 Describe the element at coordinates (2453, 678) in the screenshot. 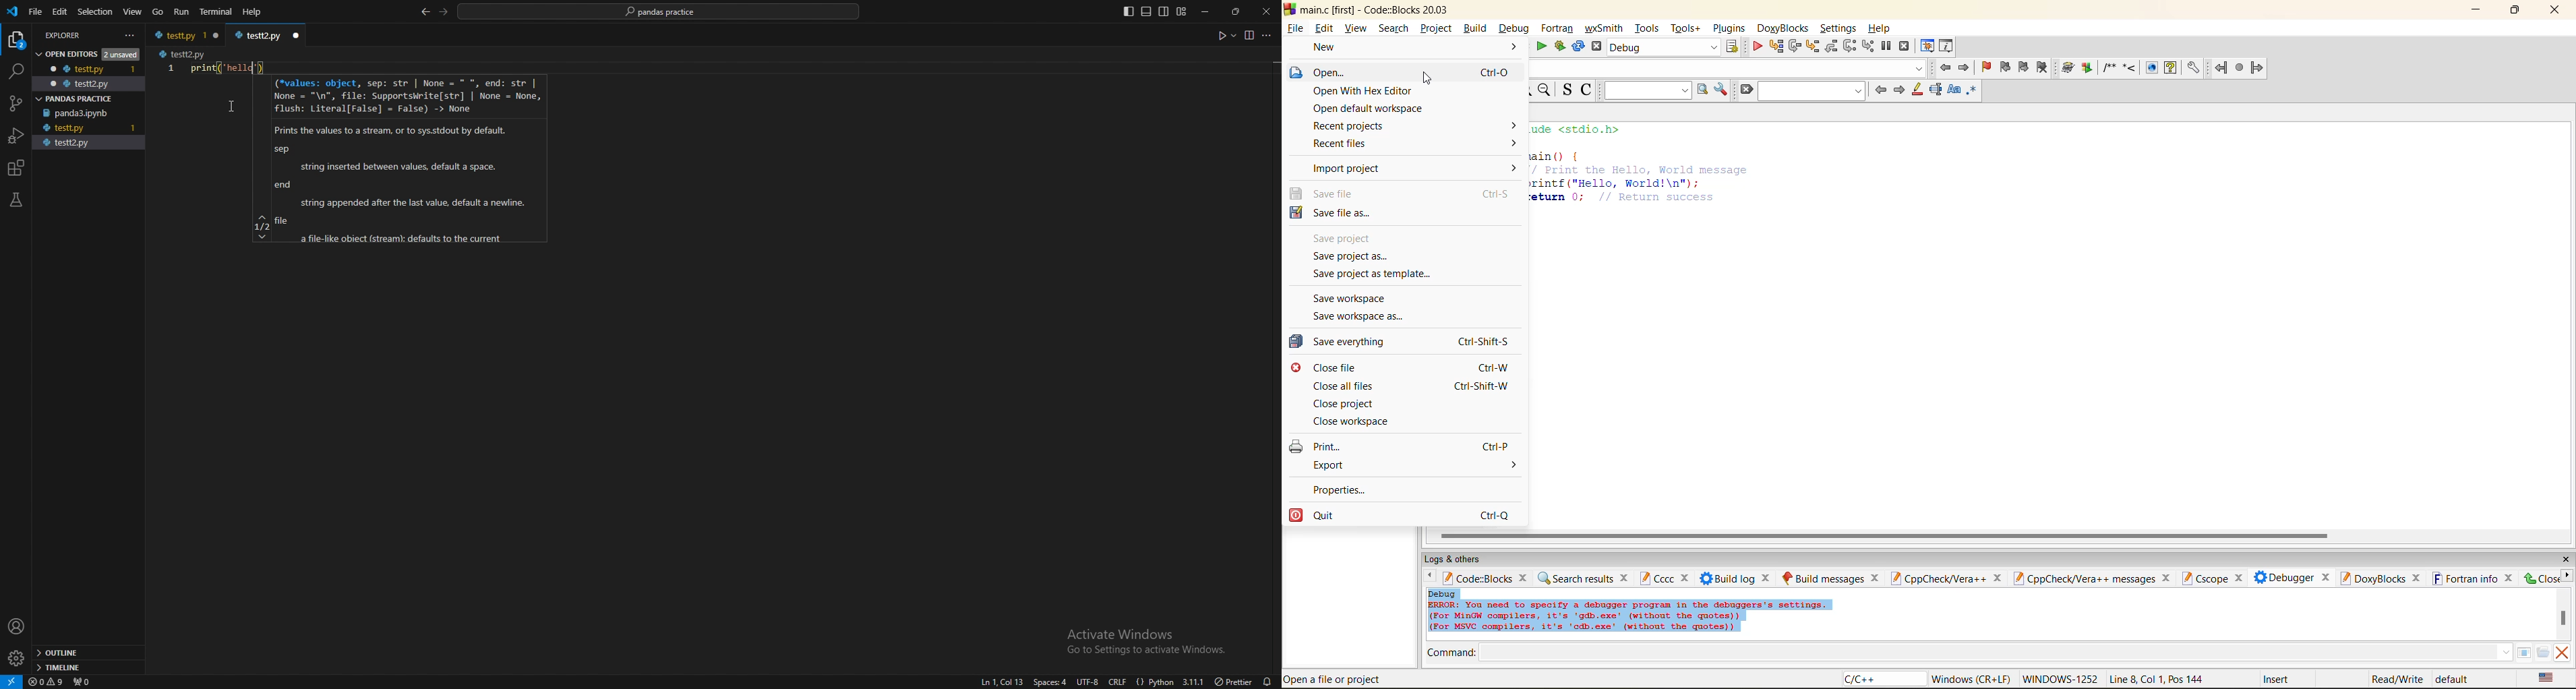

I see `default` at that location.